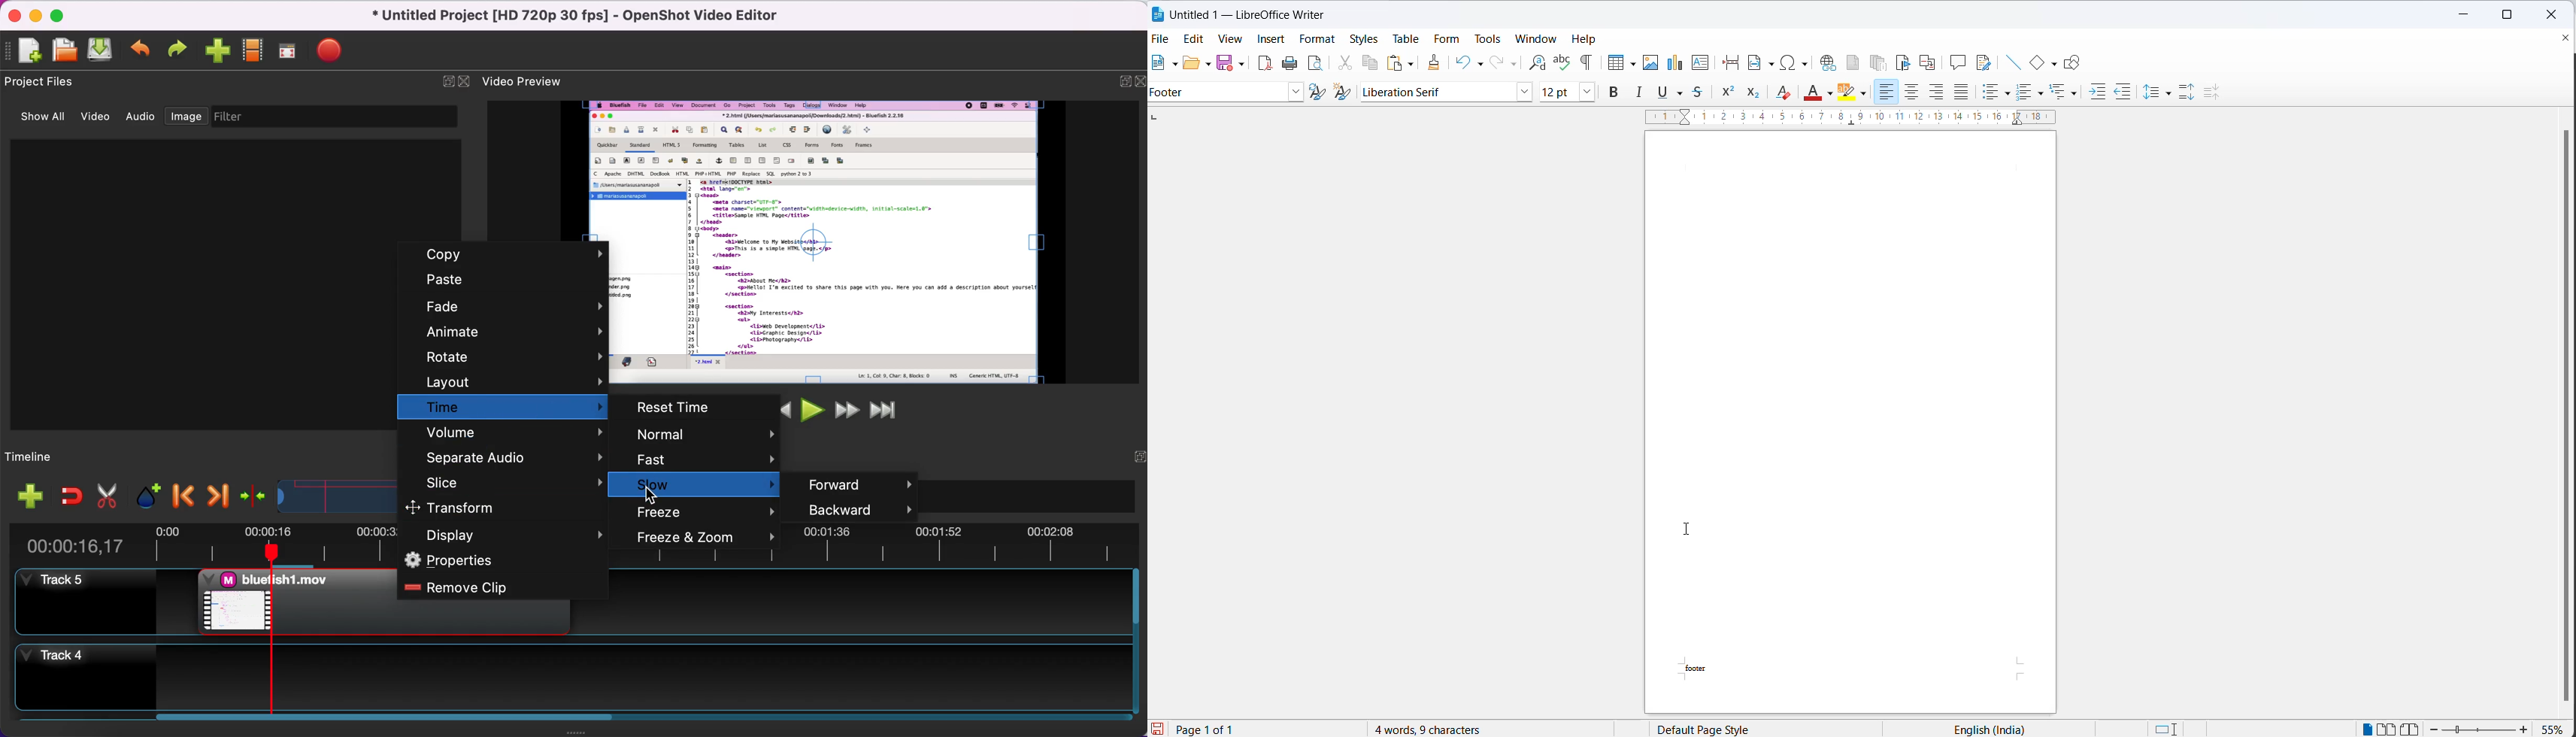 This screenshot has width=2576, height=756. I want to click on LibreOffice Icon, so click(1158, 14).